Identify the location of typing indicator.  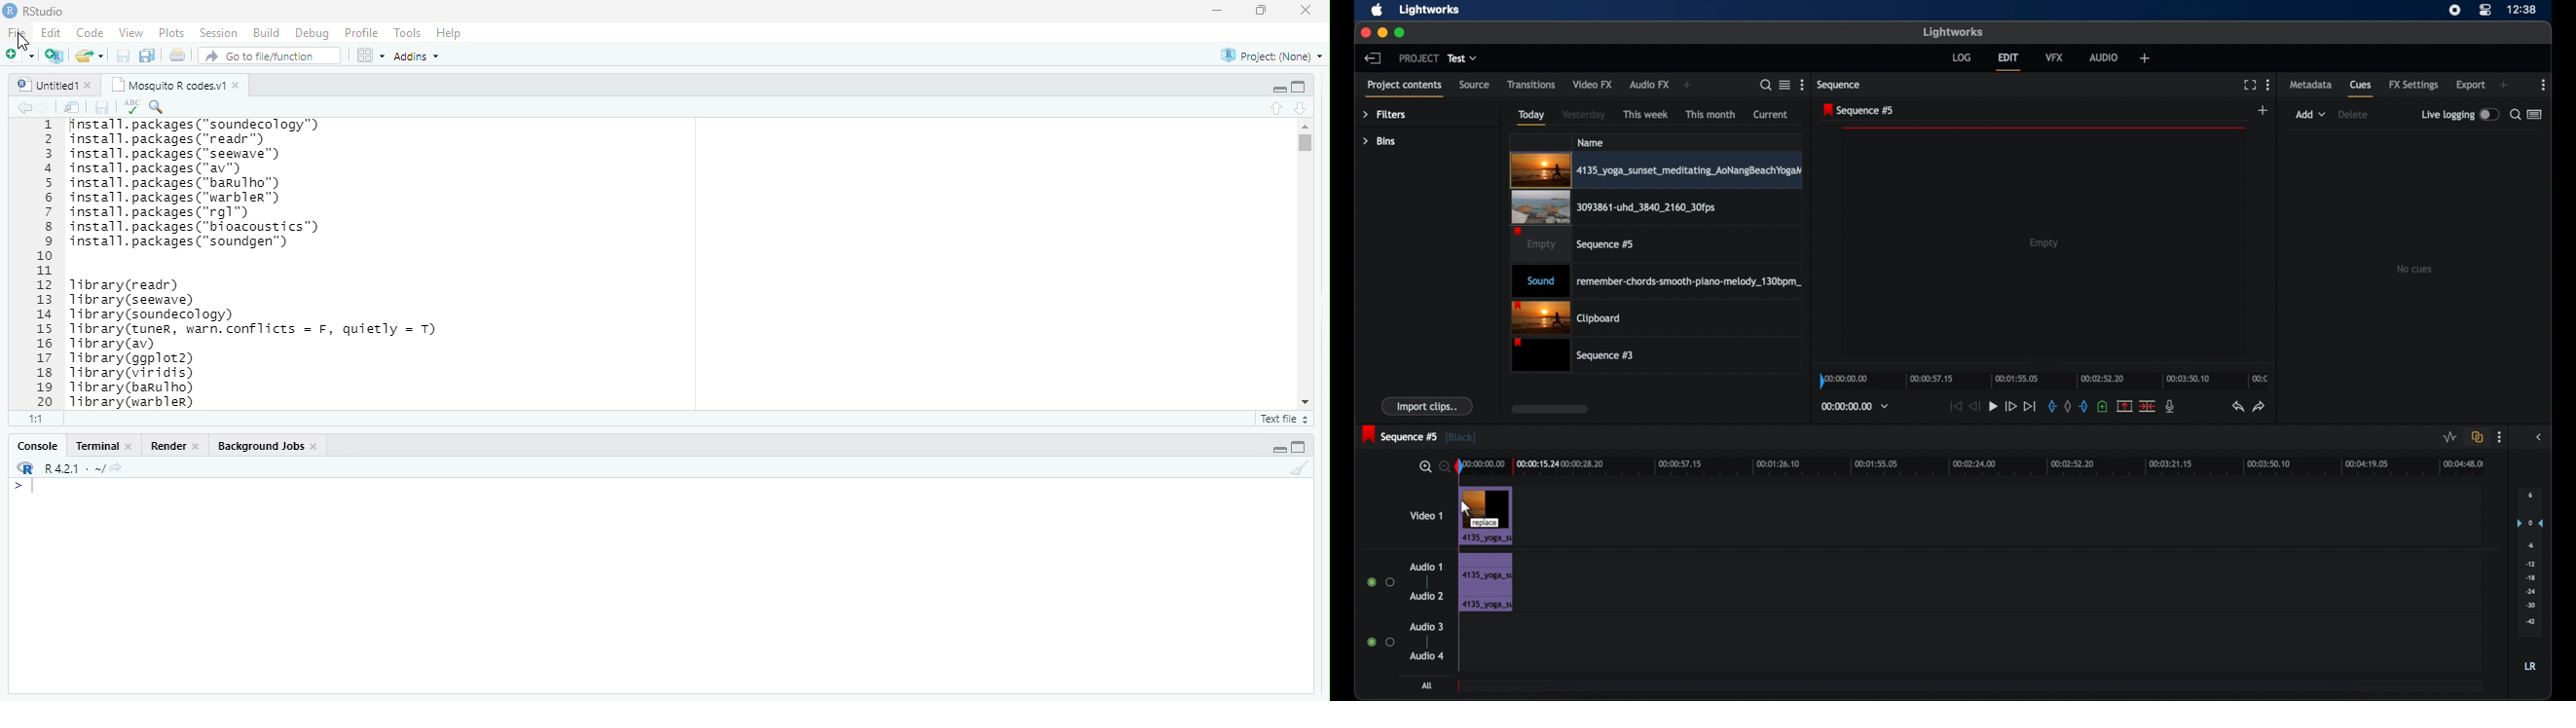
(34, 487).